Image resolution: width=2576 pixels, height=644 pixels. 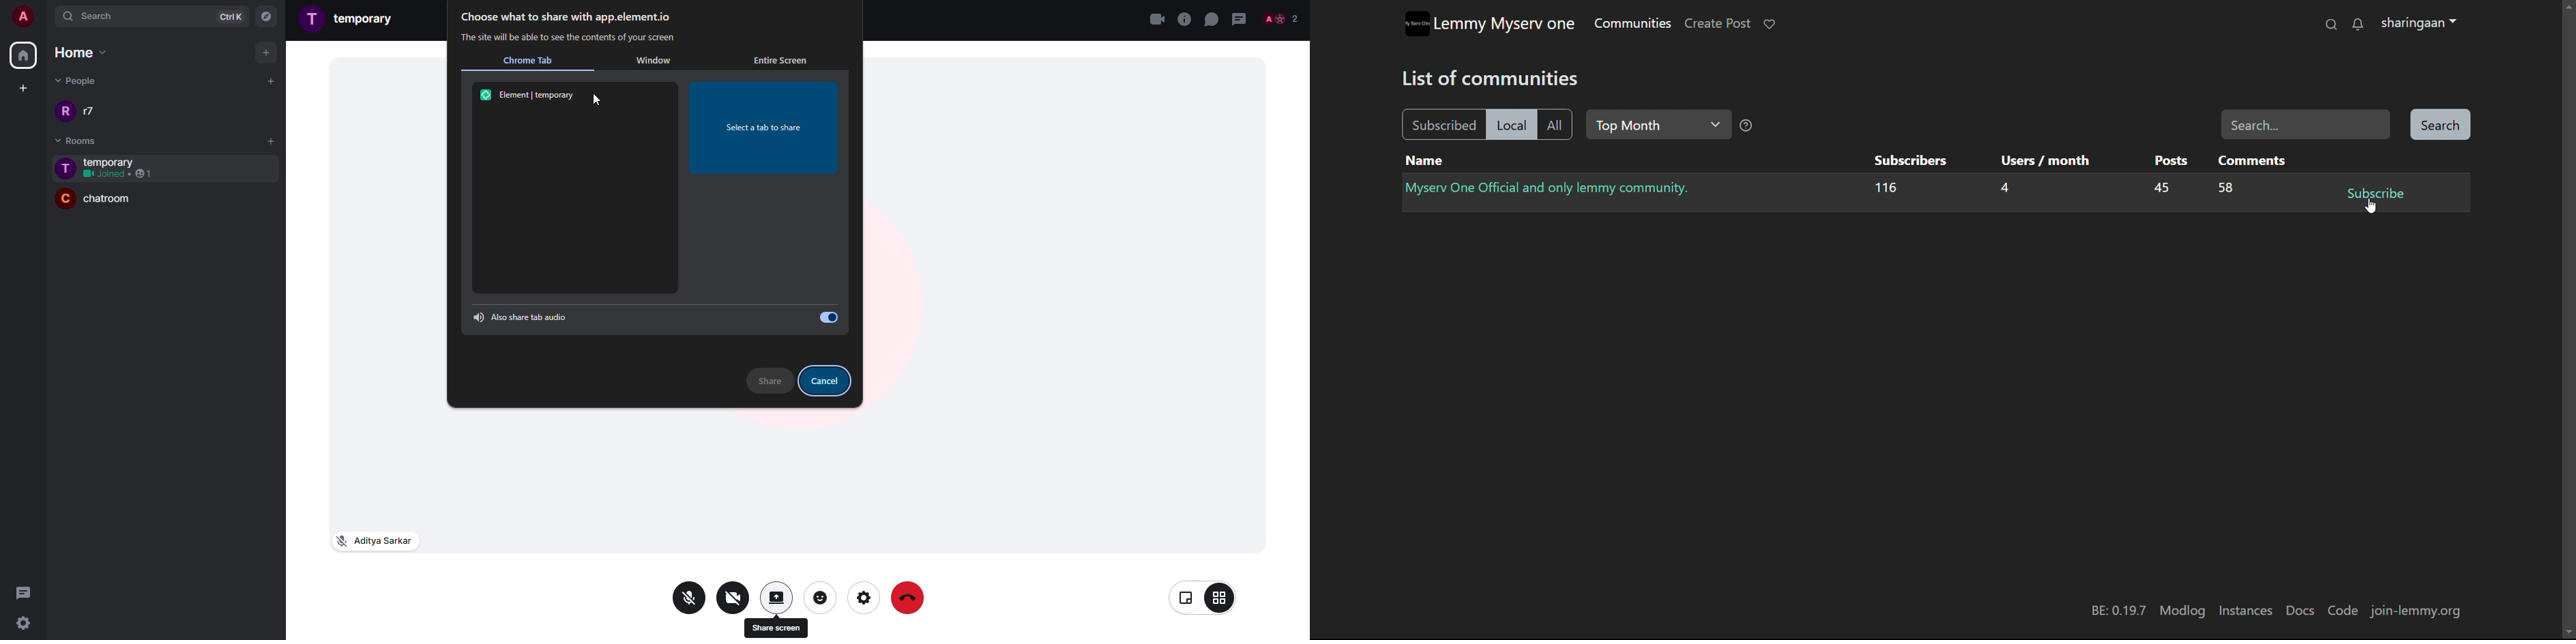 What do you see at coordinates (566, 18) in the screenshot?
I see `choose what to share` at bounding box center [566, 18].